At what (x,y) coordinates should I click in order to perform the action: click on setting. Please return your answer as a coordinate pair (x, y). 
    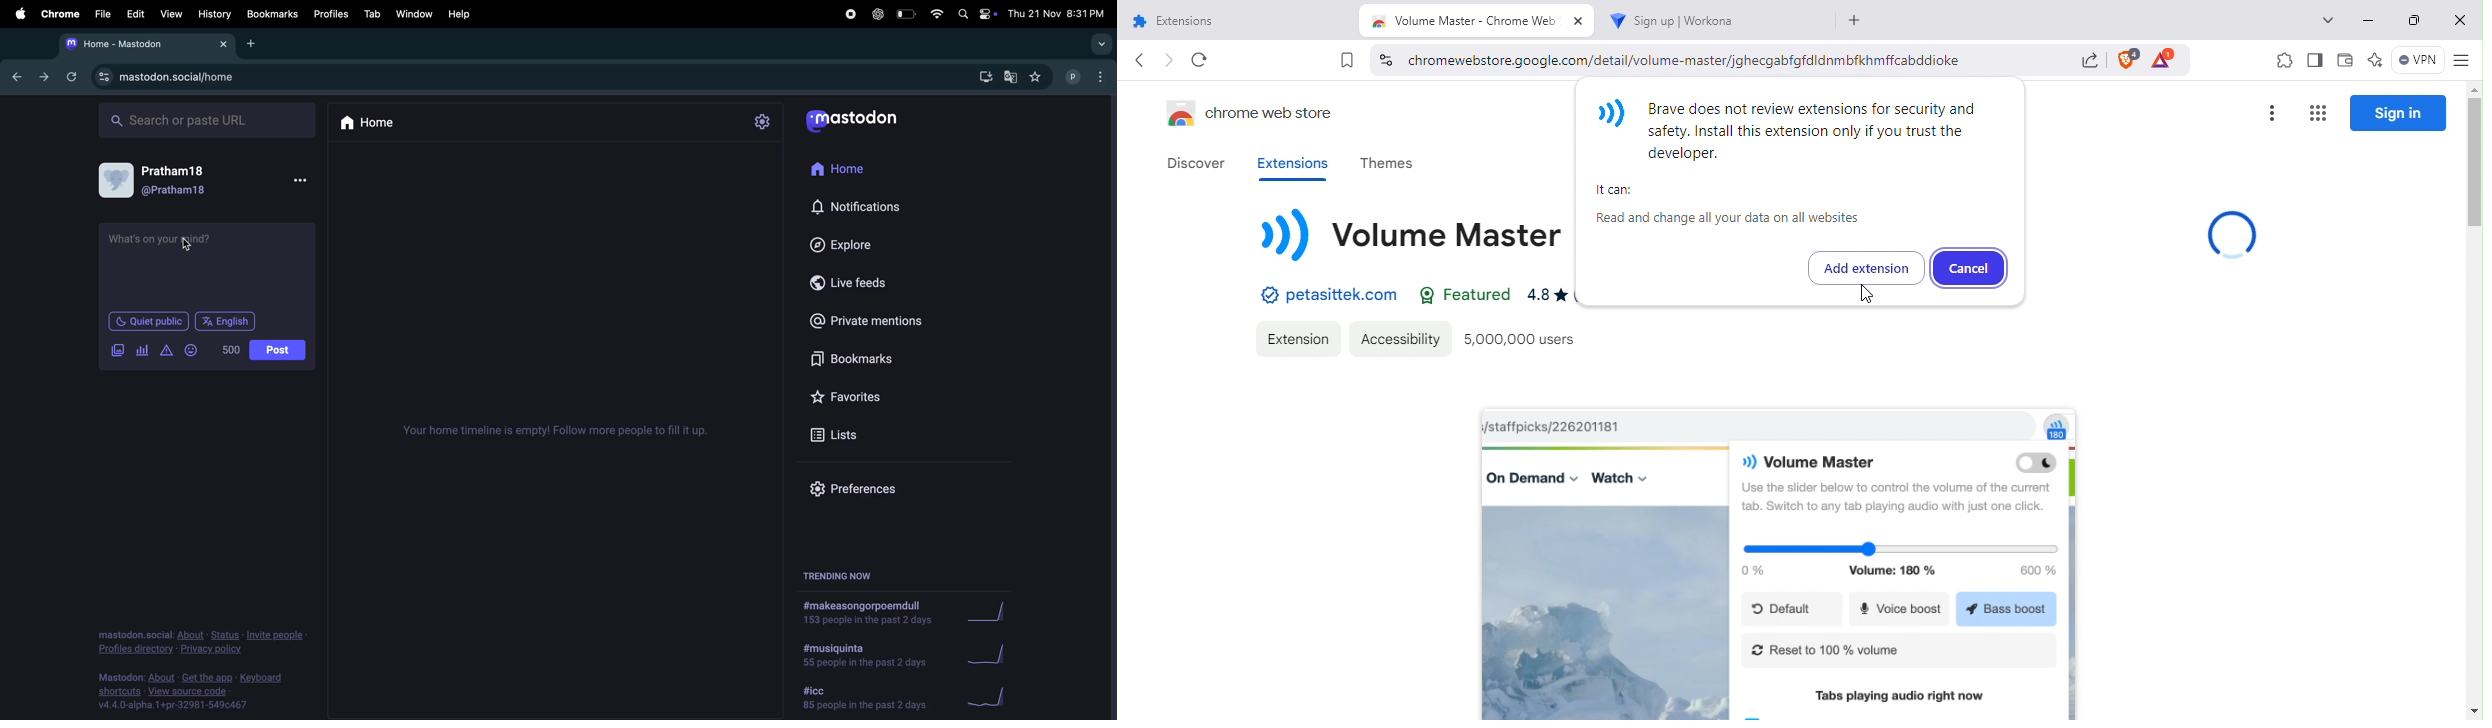
    Looking at the image, I should click on (766, 122).